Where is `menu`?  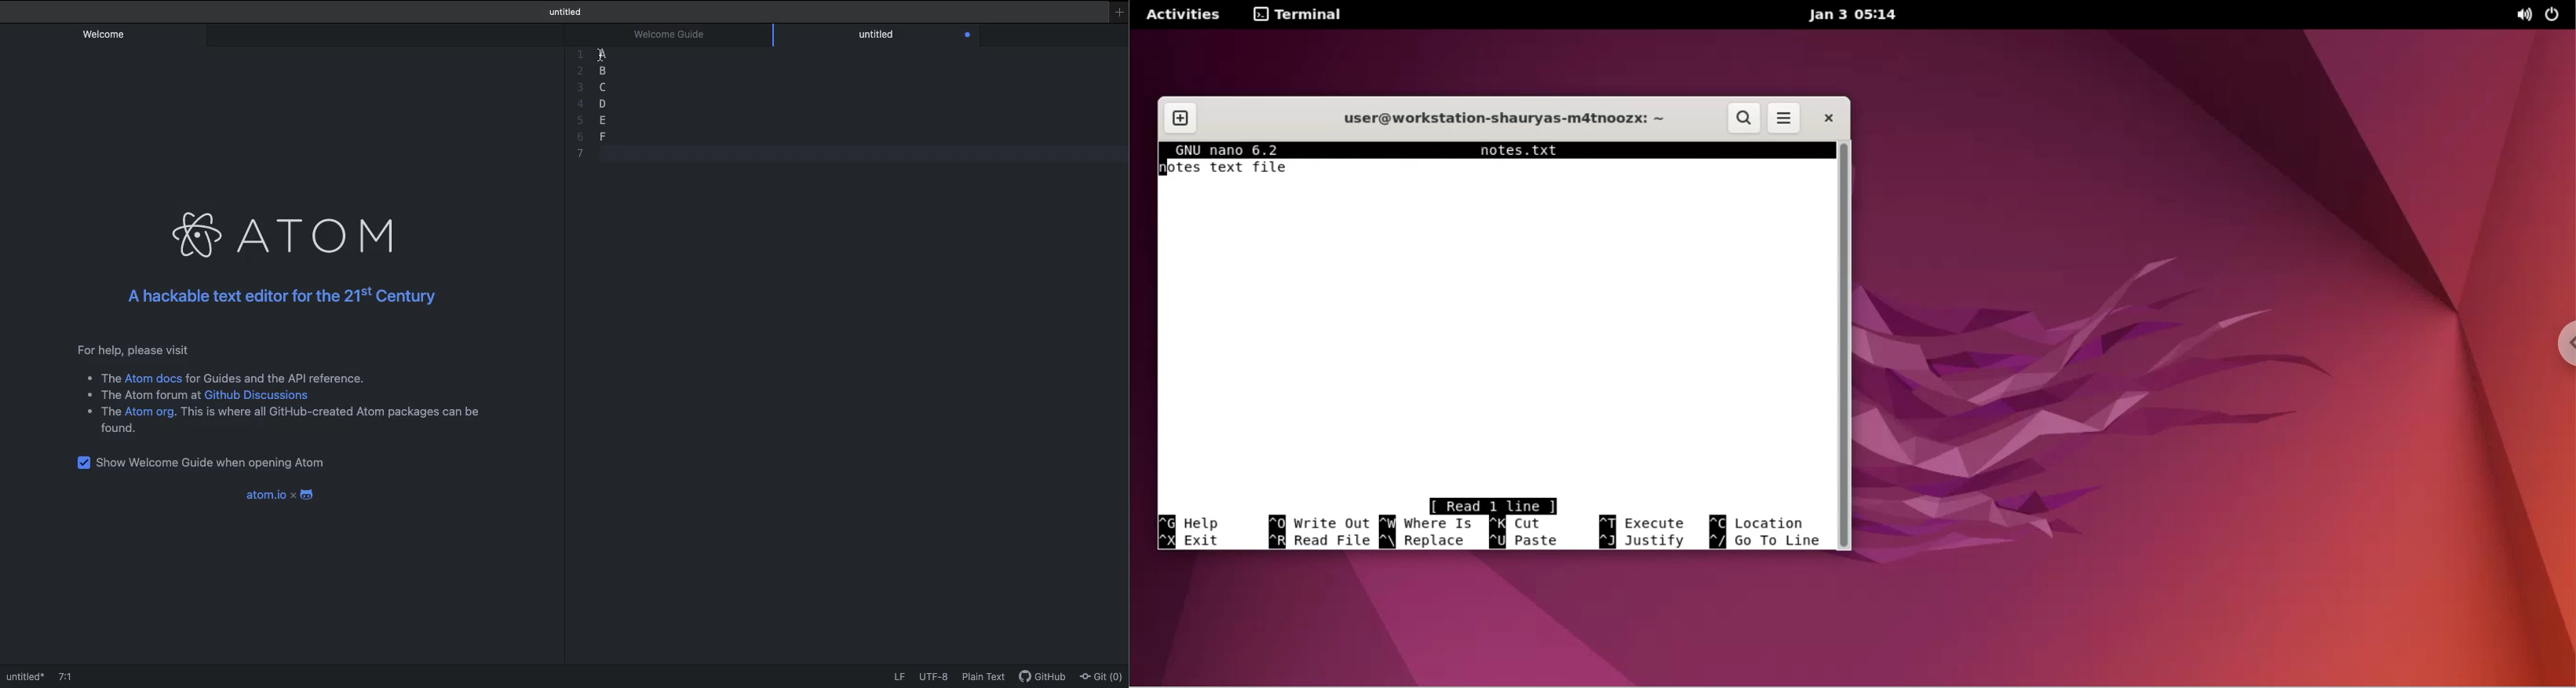 menu is located at coordinates (1783, 119).